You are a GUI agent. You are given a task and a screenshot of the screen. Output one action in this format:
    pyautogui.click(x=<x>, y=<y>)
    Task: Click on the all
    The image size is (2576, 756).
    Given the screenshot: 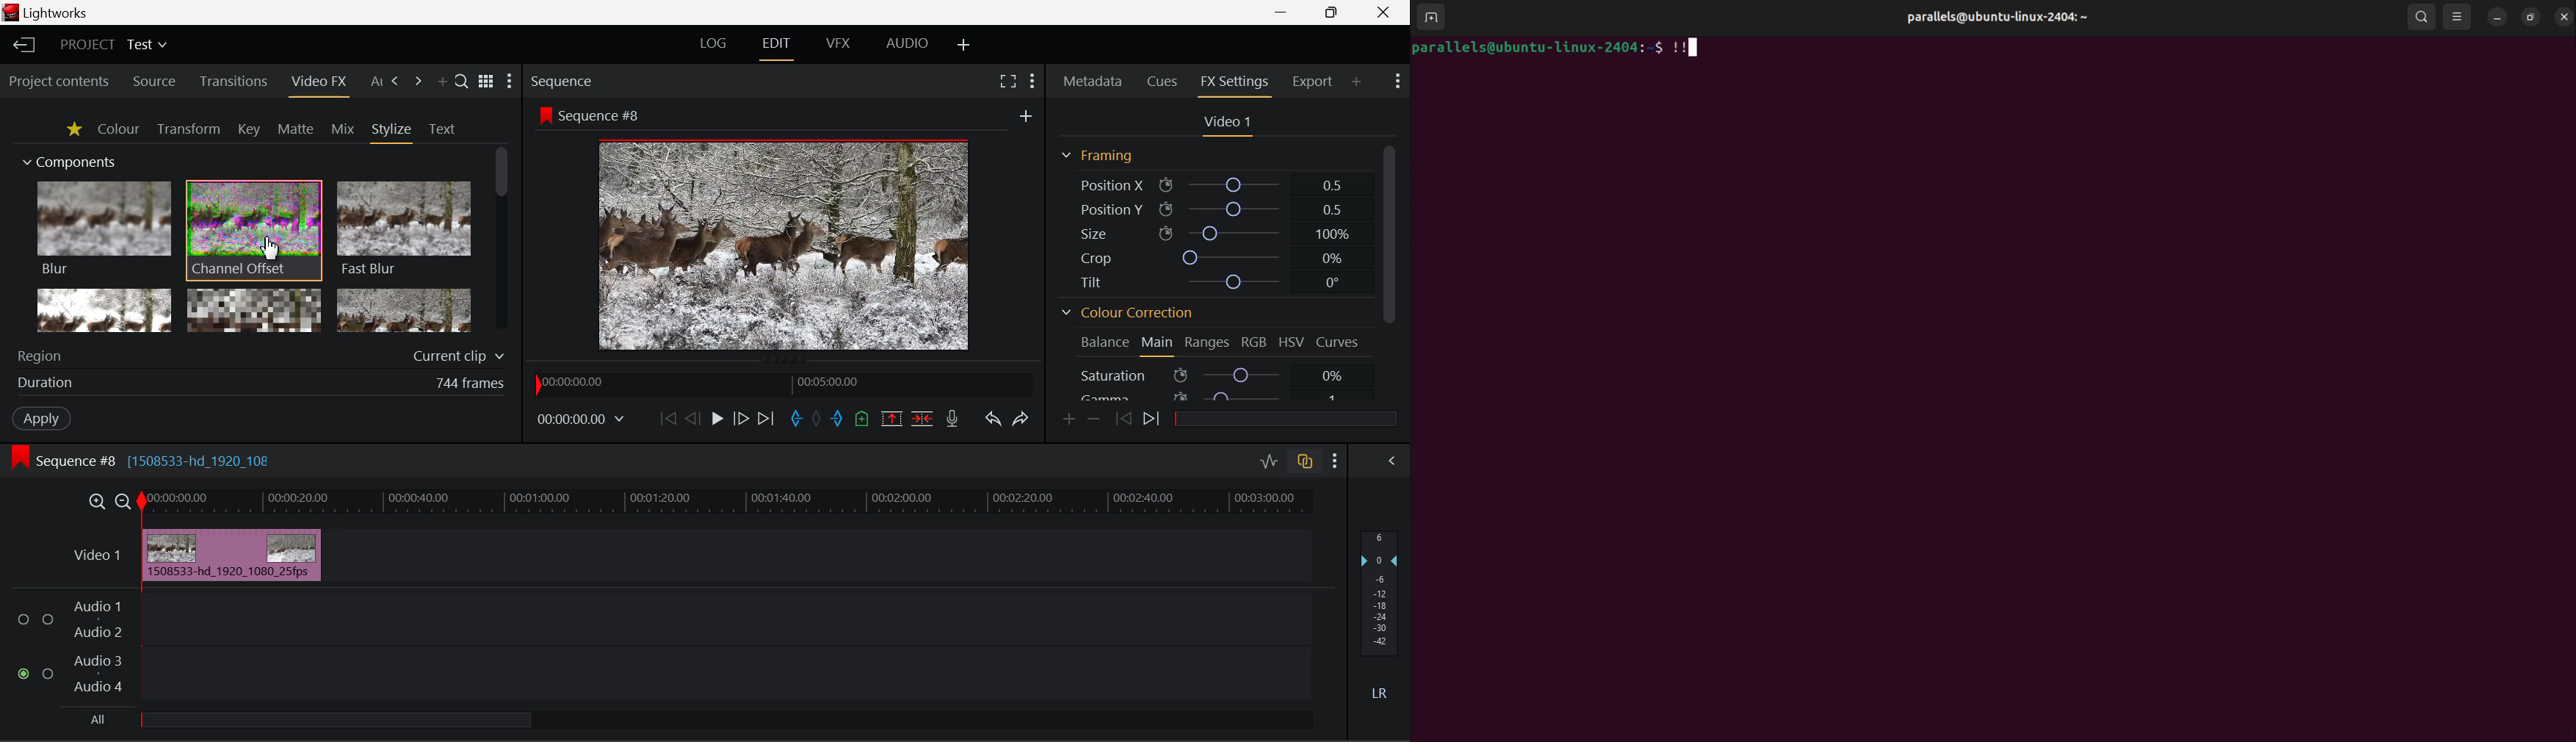 What is the action you would take?
    pyautogui.click(x=370, y=722)
    